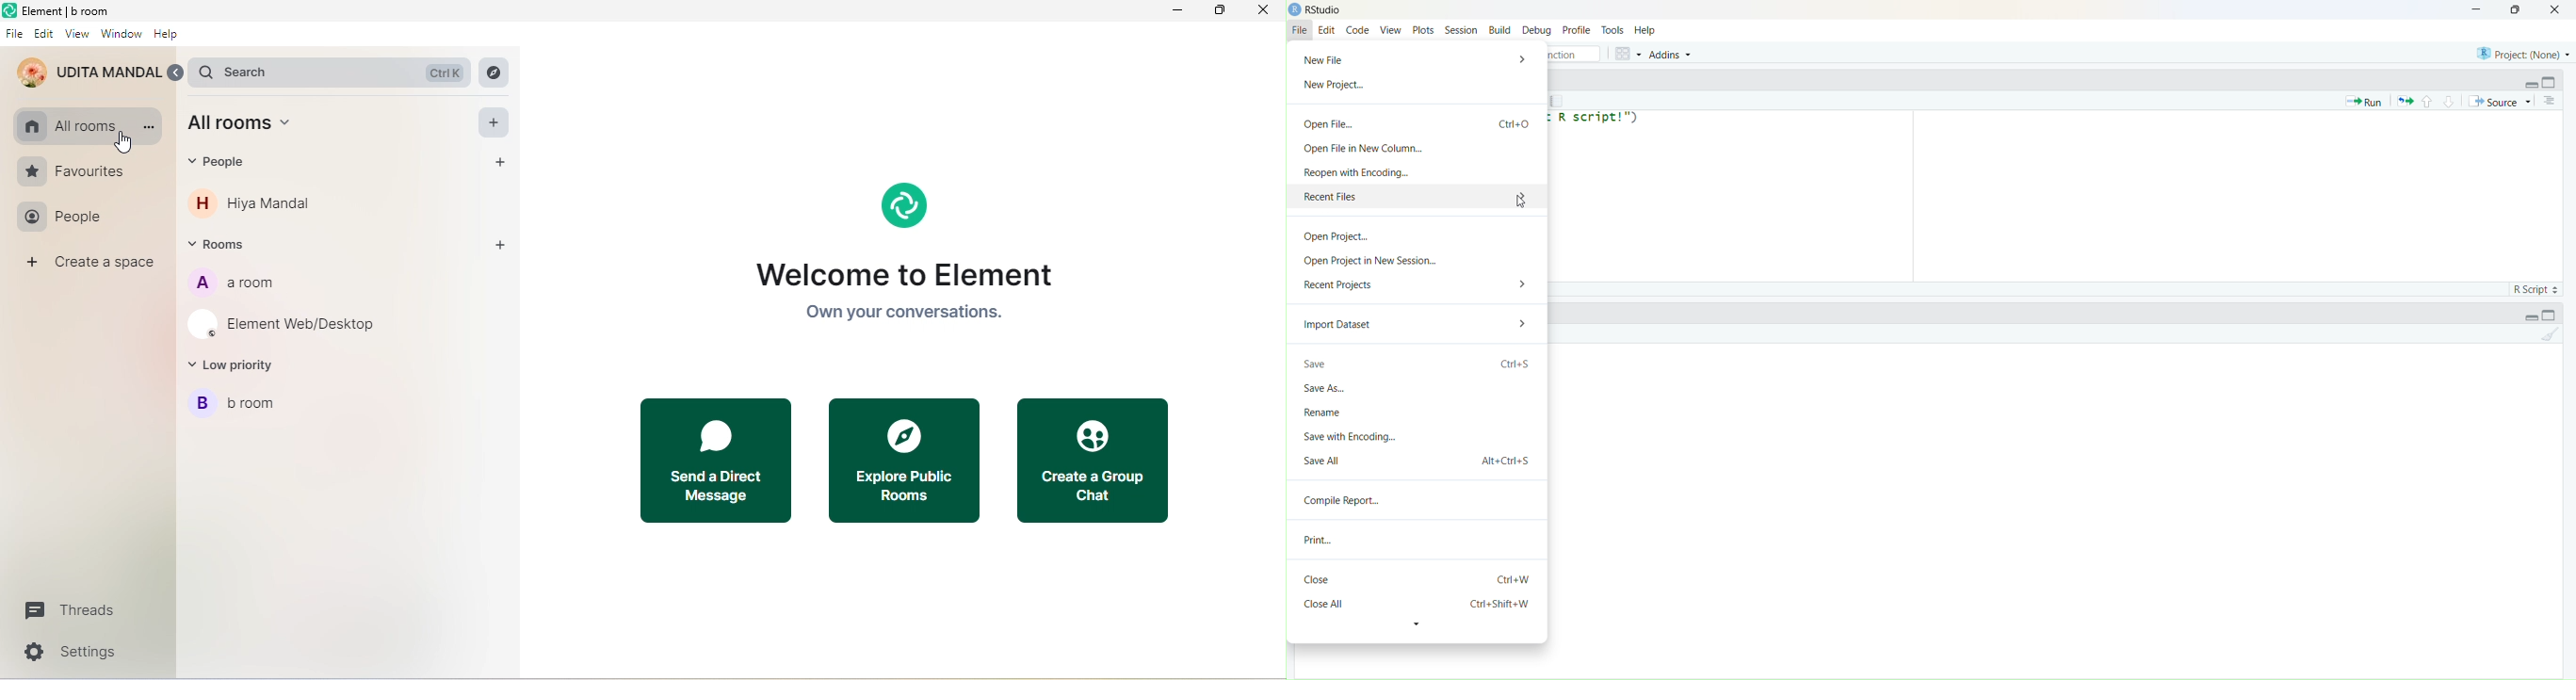 The height and width of the screenshot is (700, 2576). What do you see at coordinates (2552, 82) in the screenshot?
I see `Maximize/Restore` at bounding box center [2552, 82].